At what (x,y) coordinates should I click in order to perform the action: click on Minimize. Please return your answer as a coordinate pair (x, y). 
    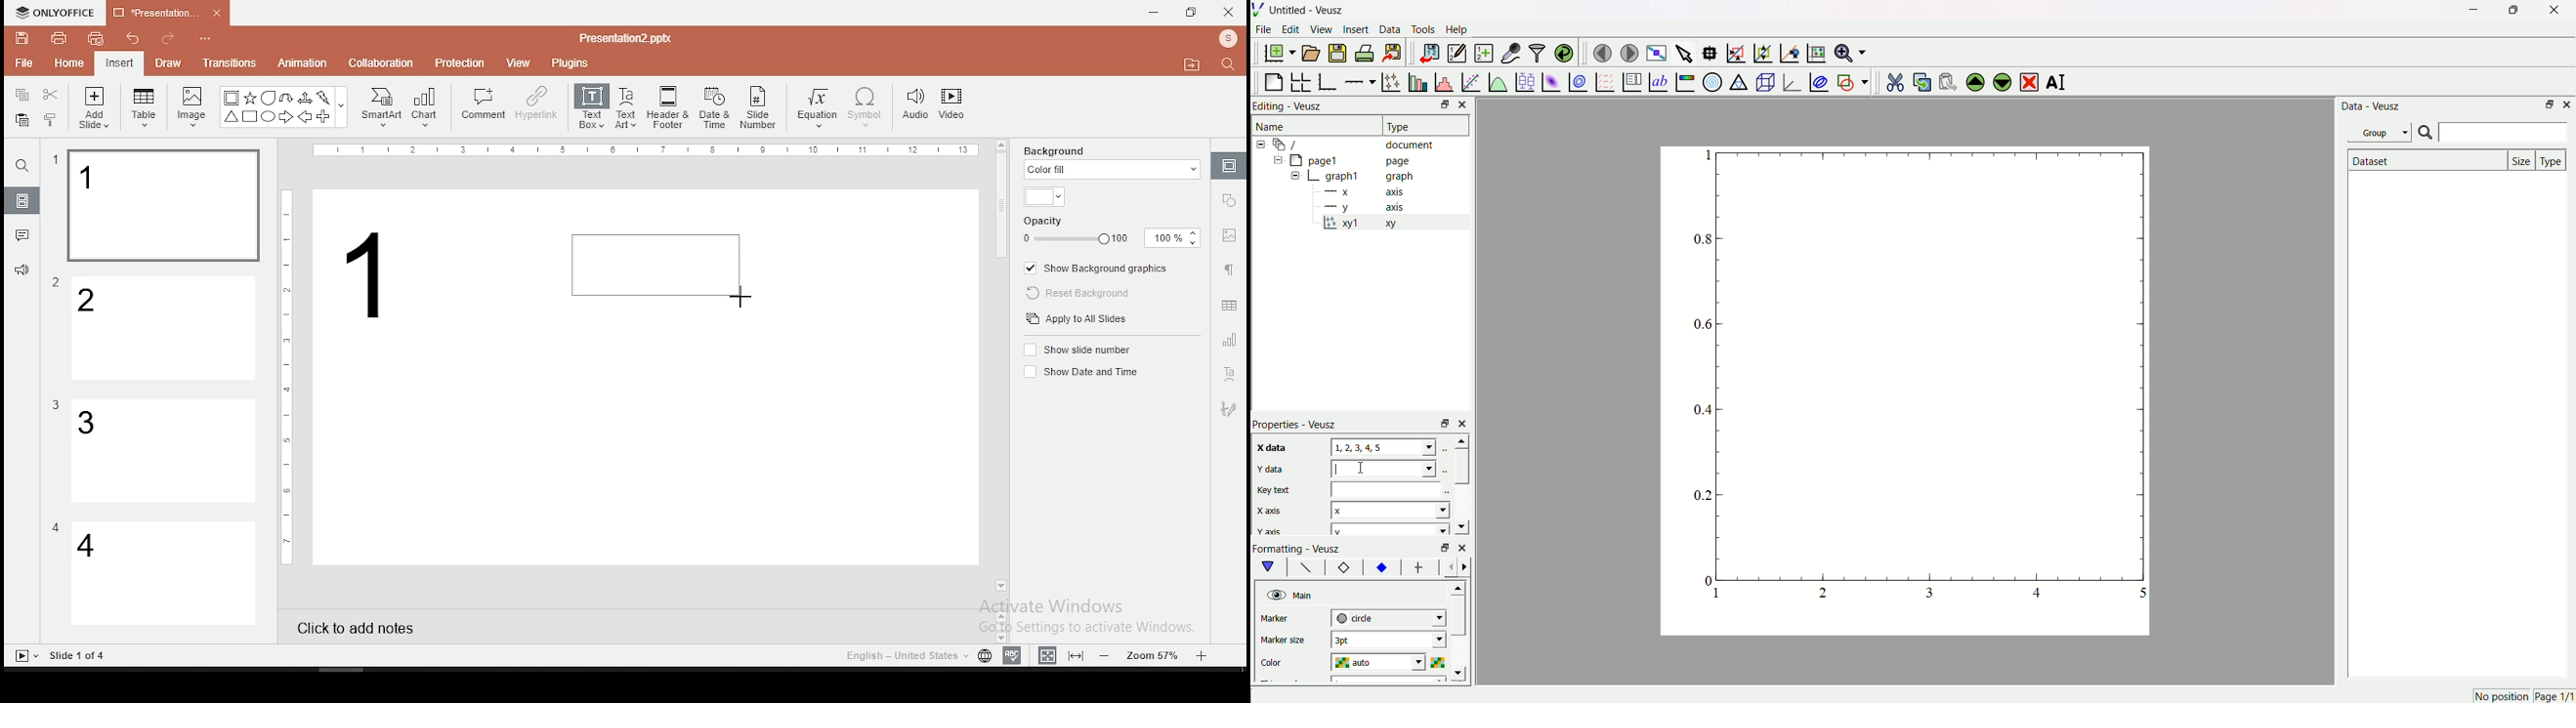
    Looking at the image, I should click on (1440, 106).